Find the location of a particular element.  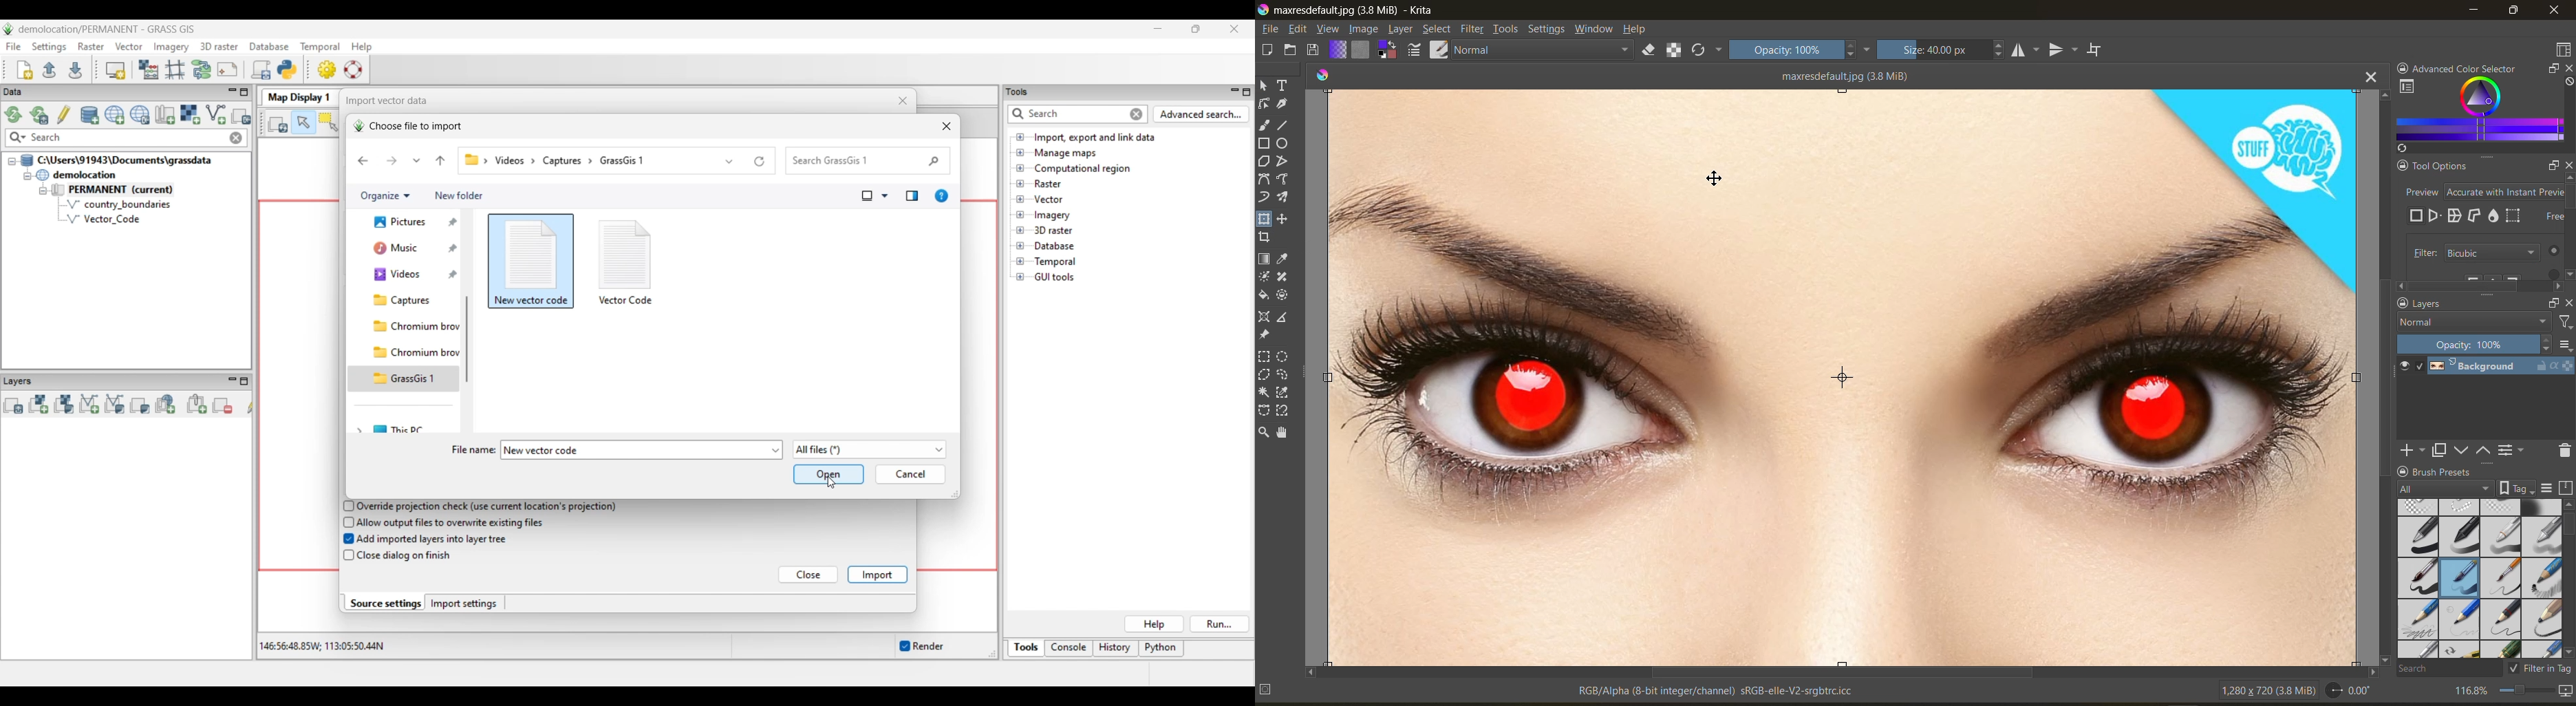

Scroll bar is located at coordinates (2570, 230).